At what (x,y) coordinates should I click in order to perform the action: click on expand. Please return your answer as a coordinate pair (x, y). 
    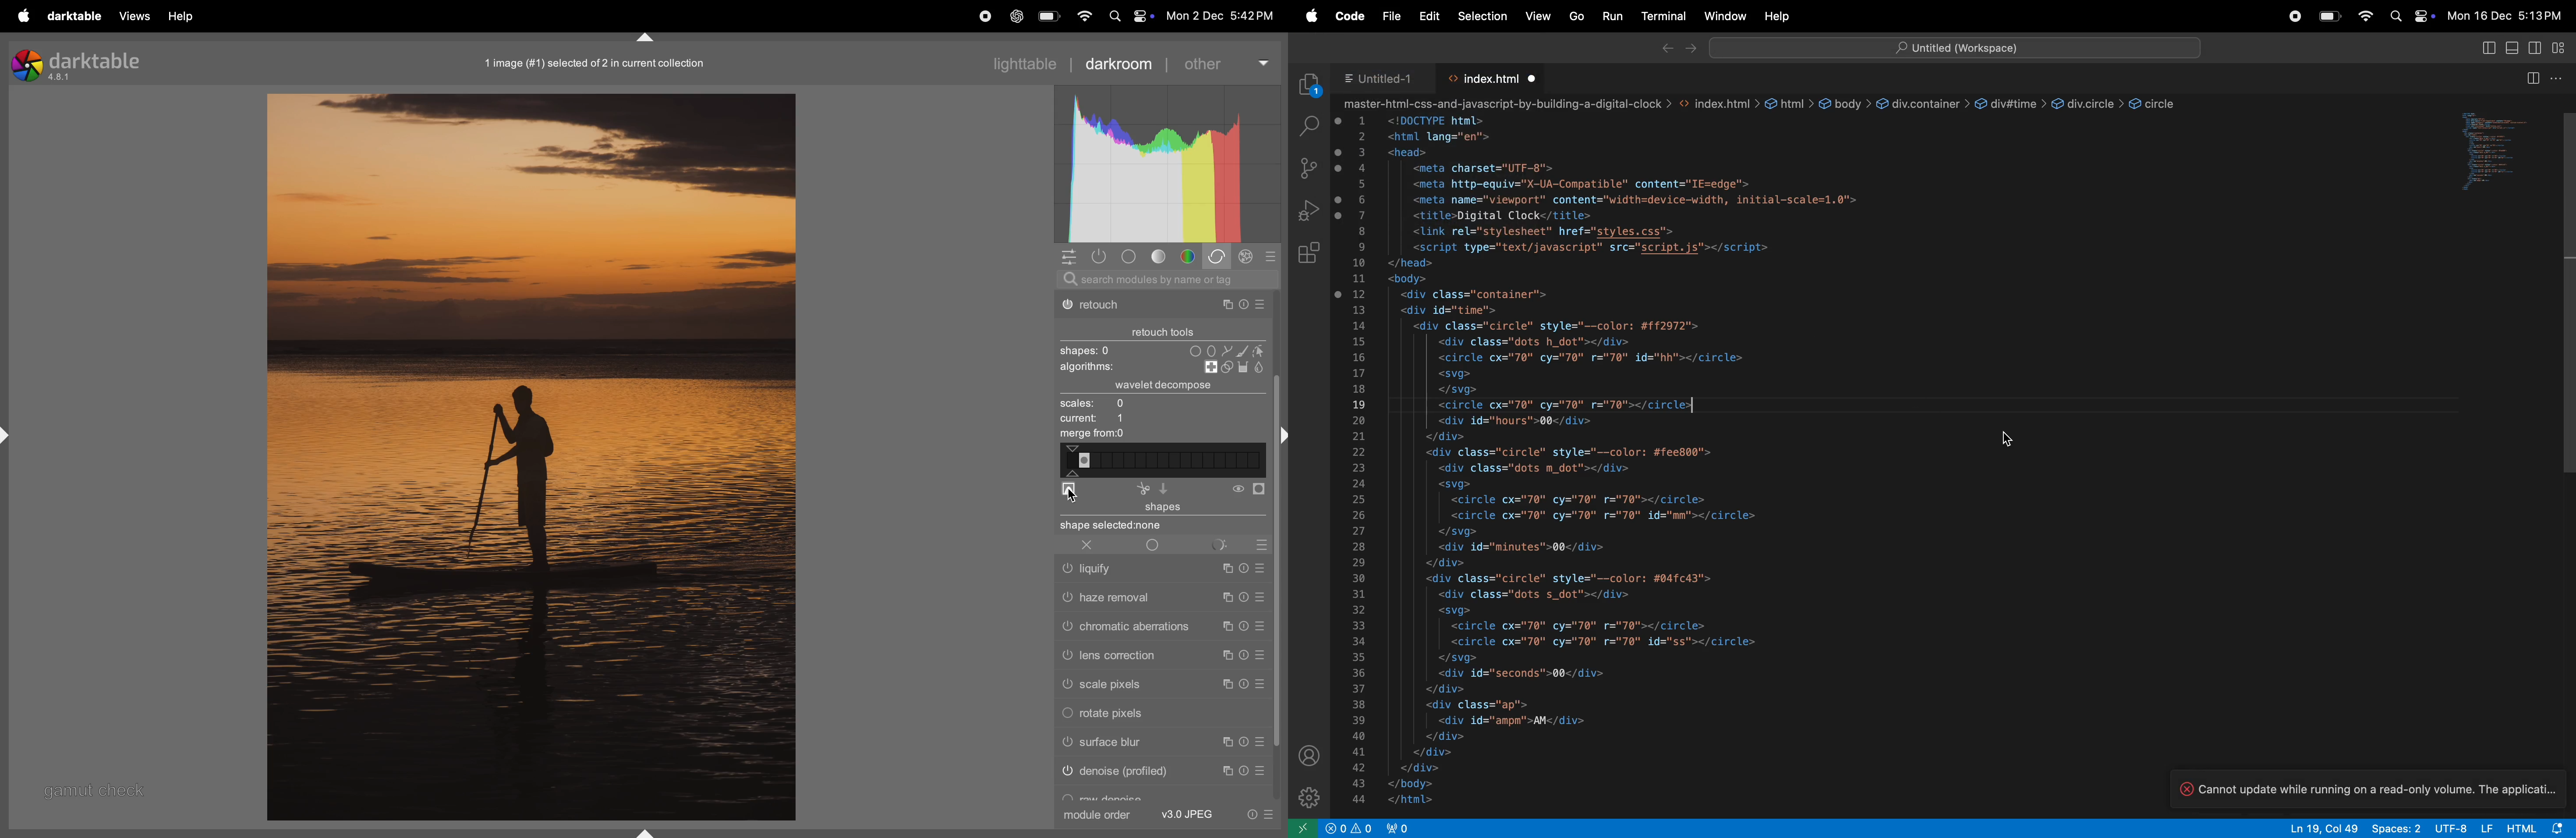
    Looking at the image, I should click on (644, 830).